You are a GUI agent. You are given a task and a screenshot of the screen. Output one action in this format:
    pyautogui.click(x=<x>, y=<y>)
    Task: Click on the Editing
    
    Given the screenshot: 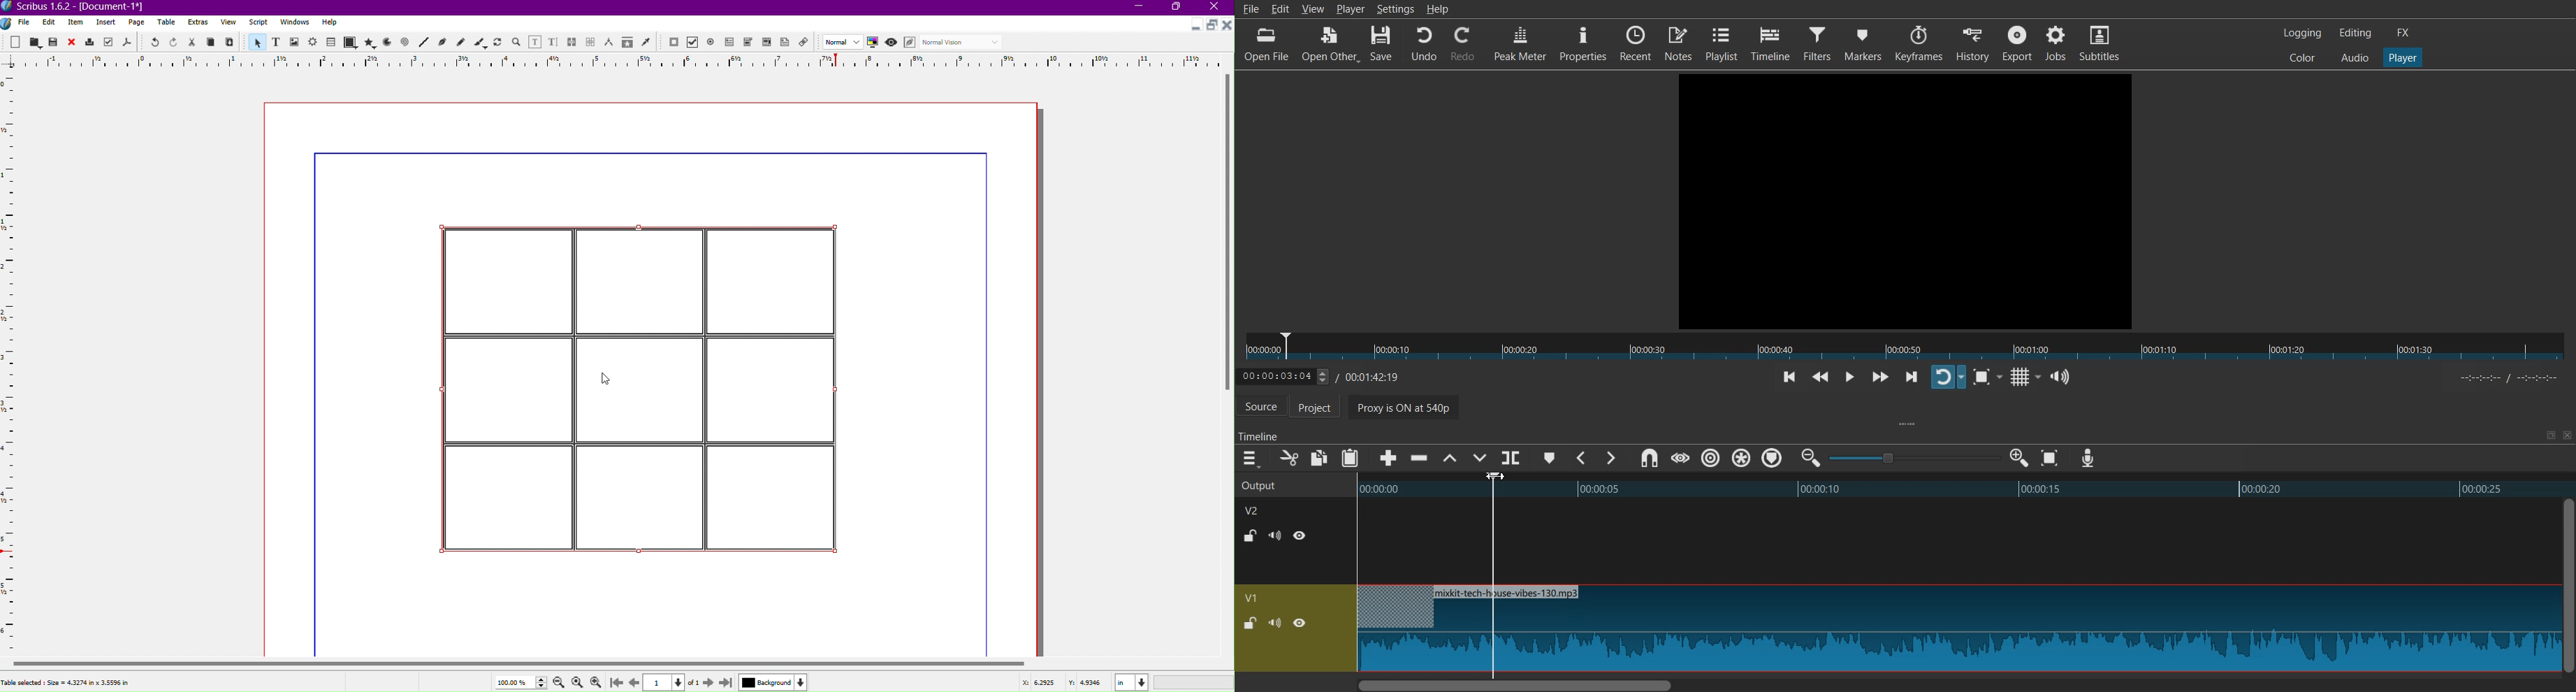 What is the action you would take?
    pyautogui.click(x=2355, y=32)
    